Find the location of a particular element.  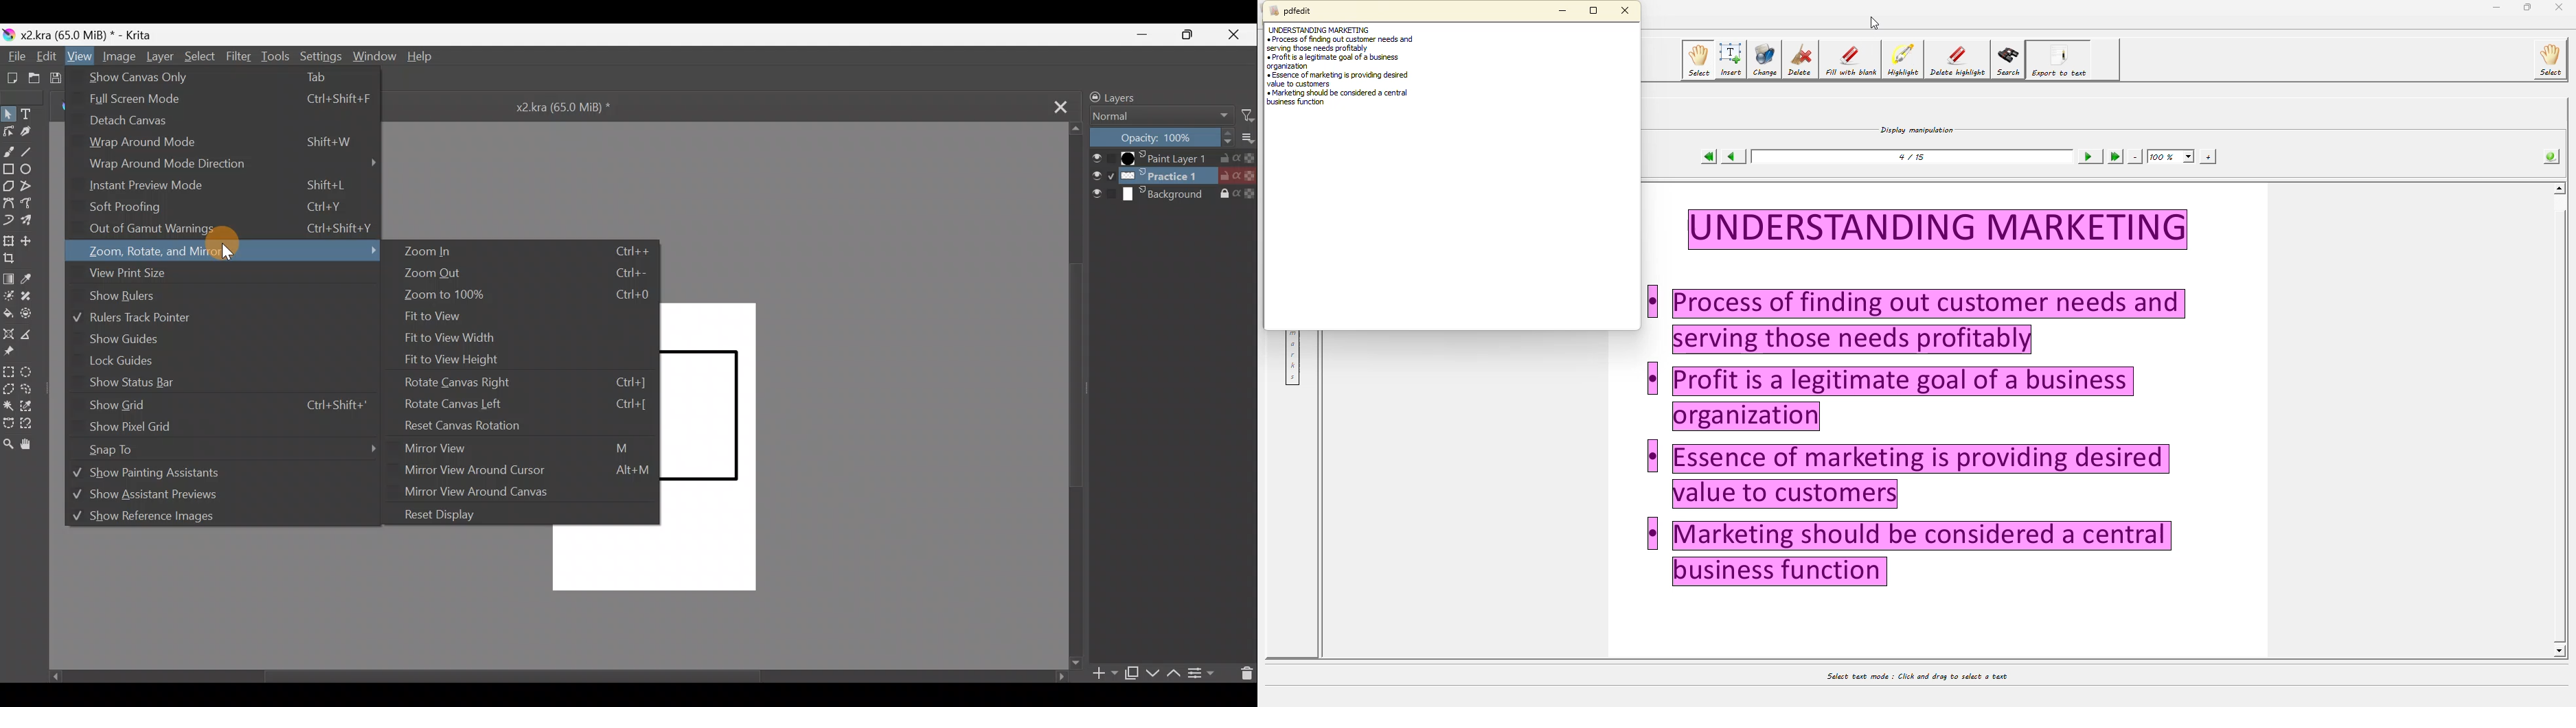

Background is located at coordinates (1174, 194).